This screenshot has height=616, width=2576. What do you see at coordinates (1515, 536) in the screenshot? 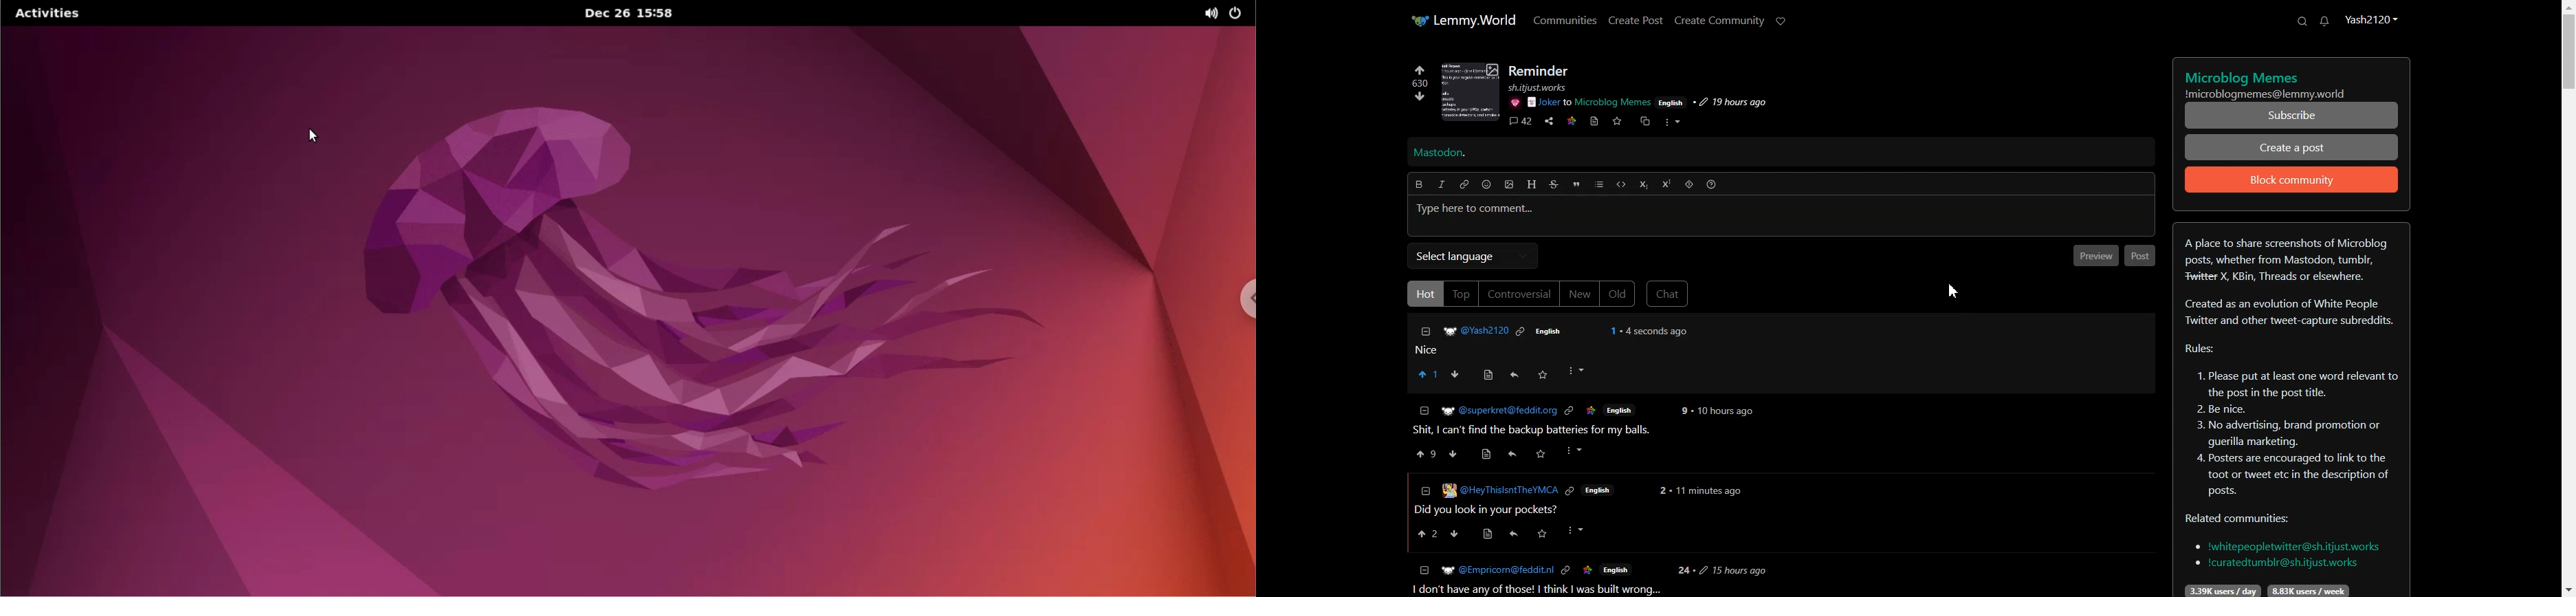
I see `` at bounding box center [1515, 536].